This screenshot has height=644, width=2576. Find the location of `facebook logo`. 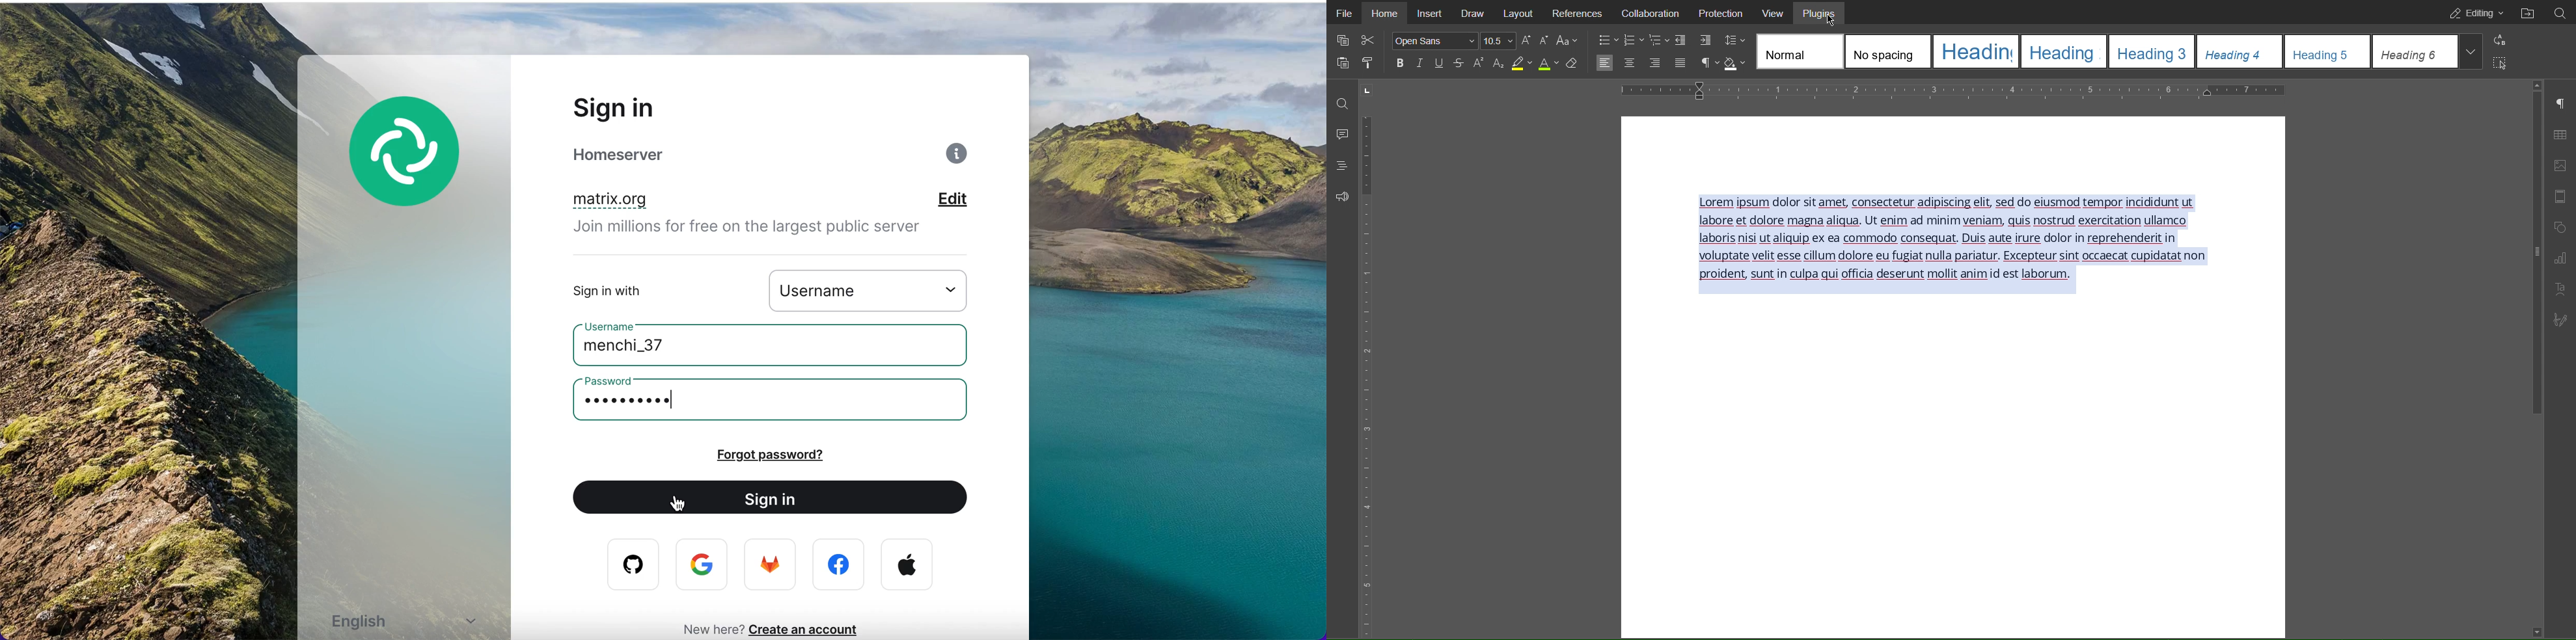

facebook logo is located at coordinates (841, 565).